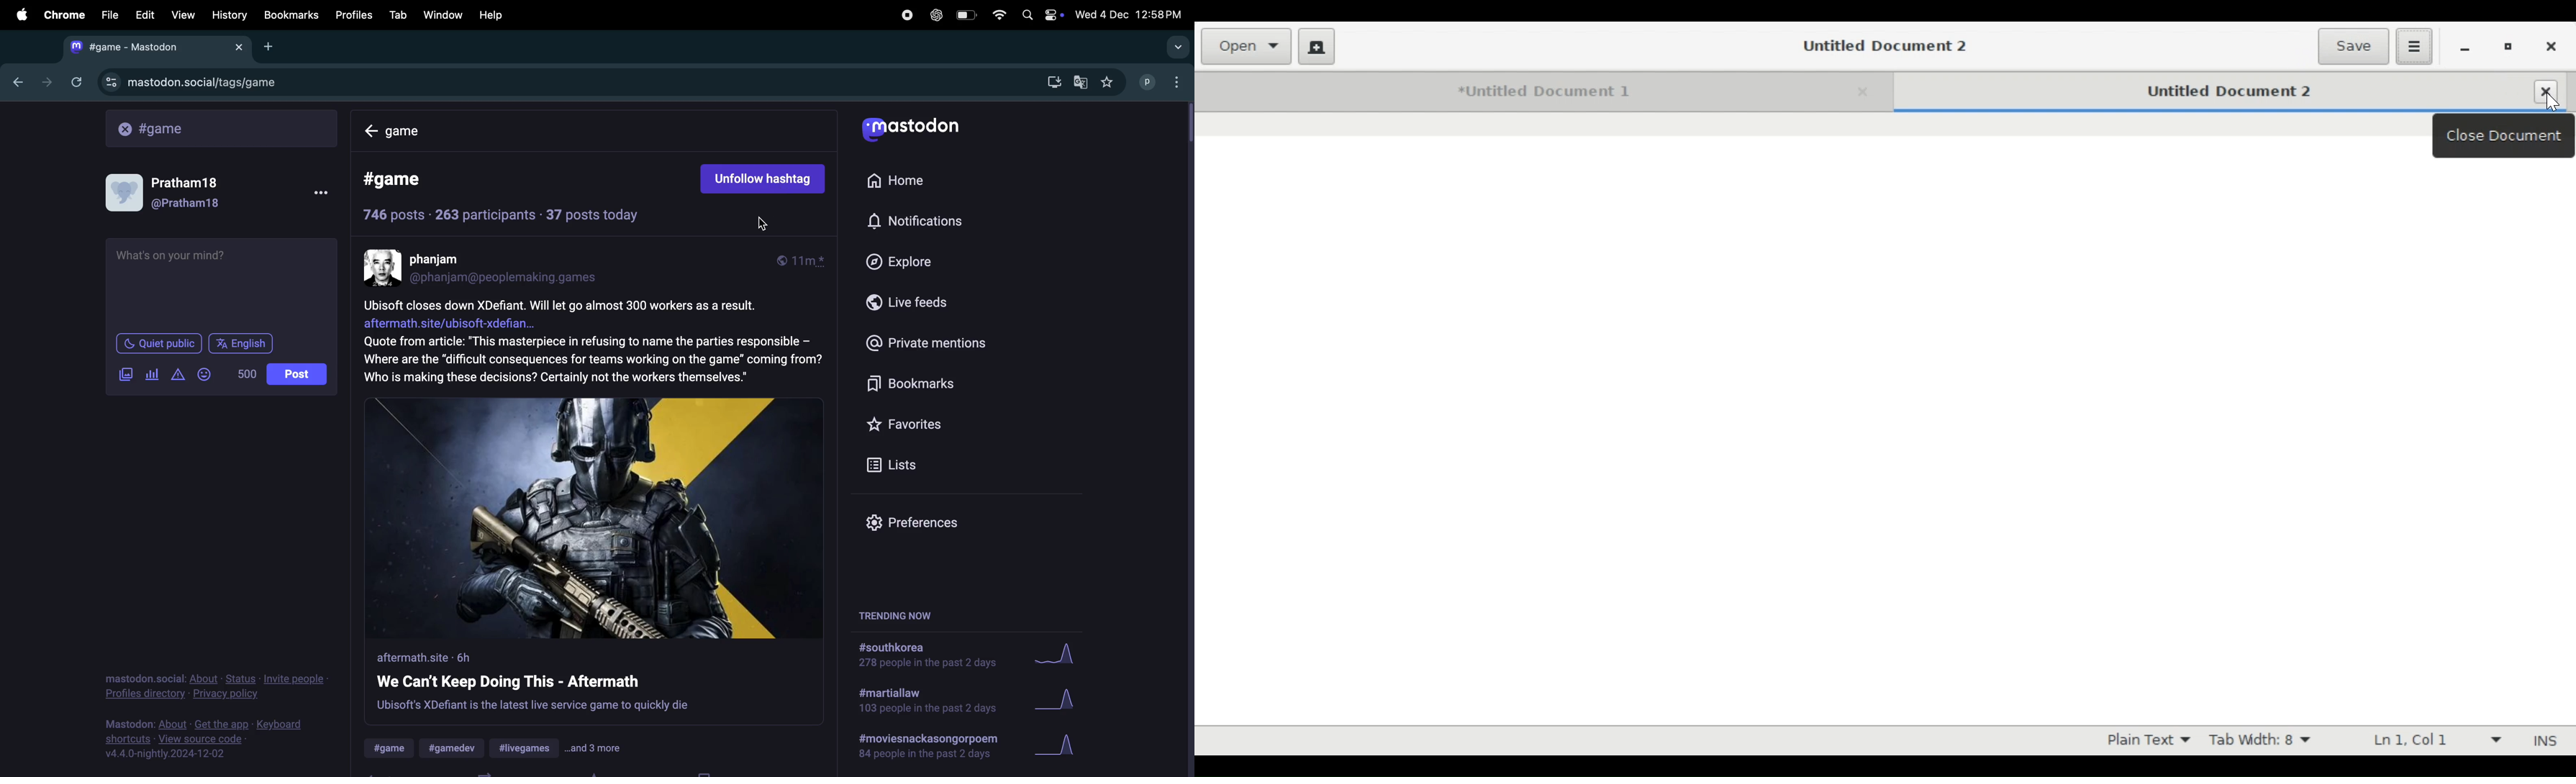 Image resolution: width=2576 pixels, height=784 pixels. I want to click on Application Menu, so click(2414, 47).